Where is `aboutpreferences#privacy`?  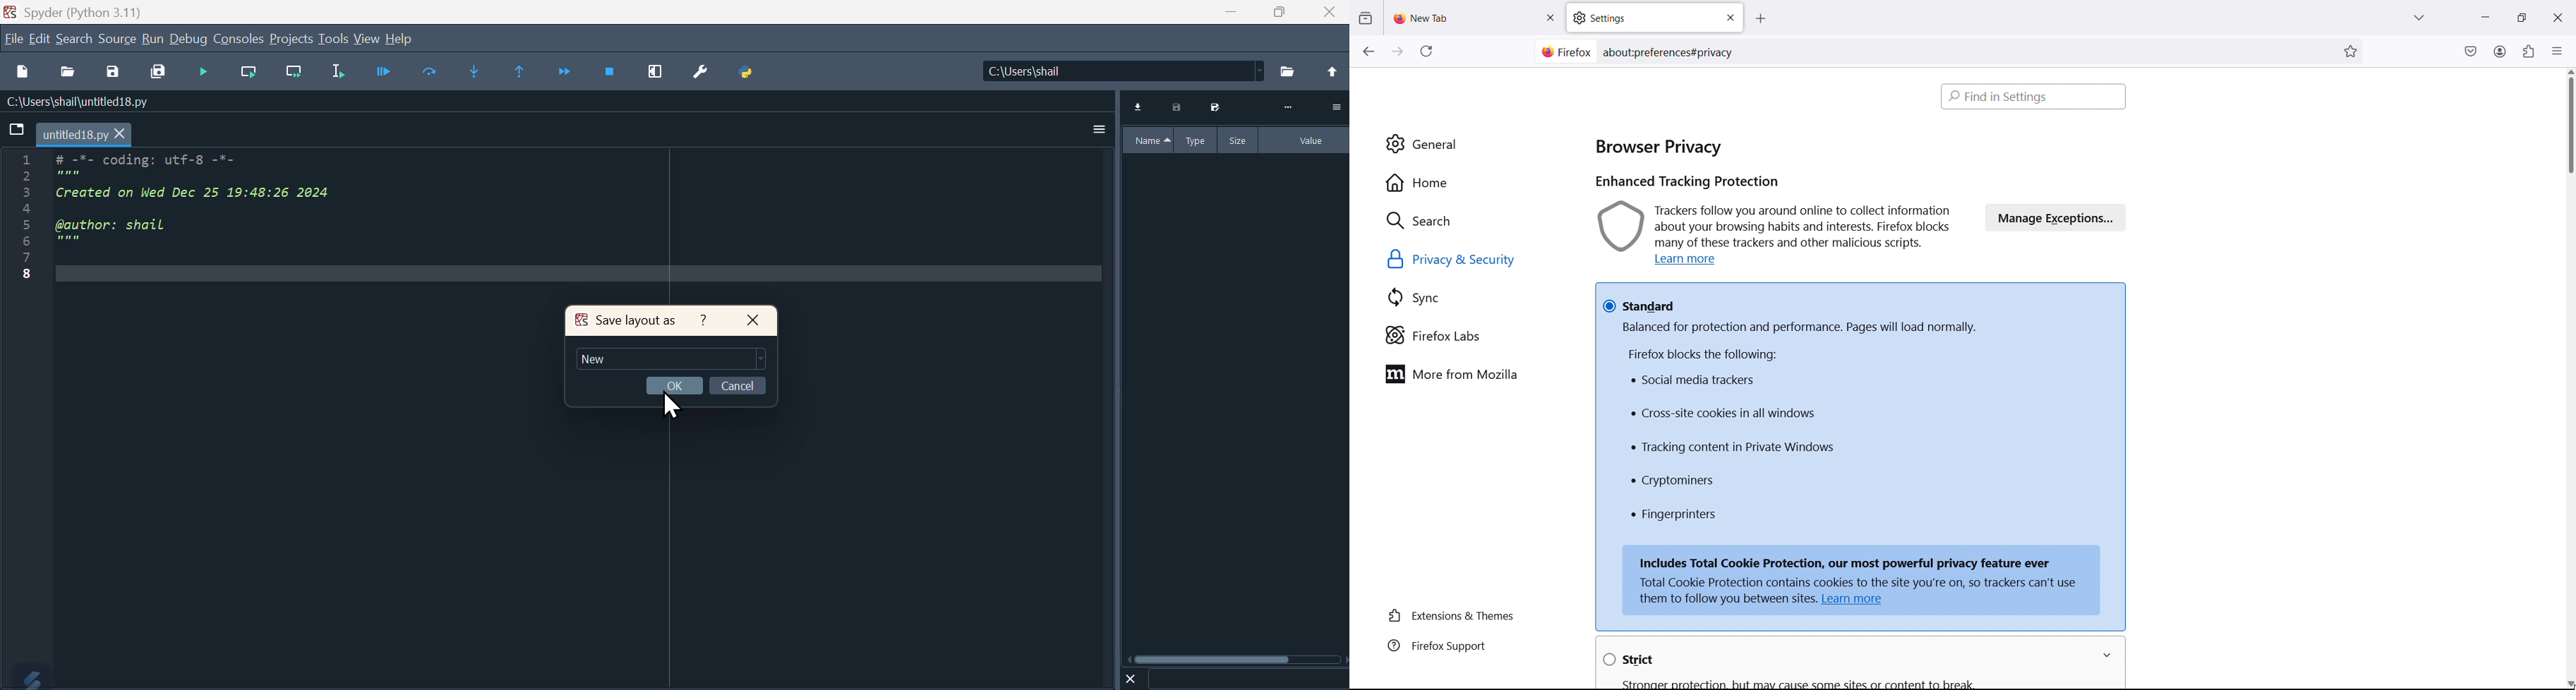 aboutpreferences#privacy is located at coordinates (1673, 50).